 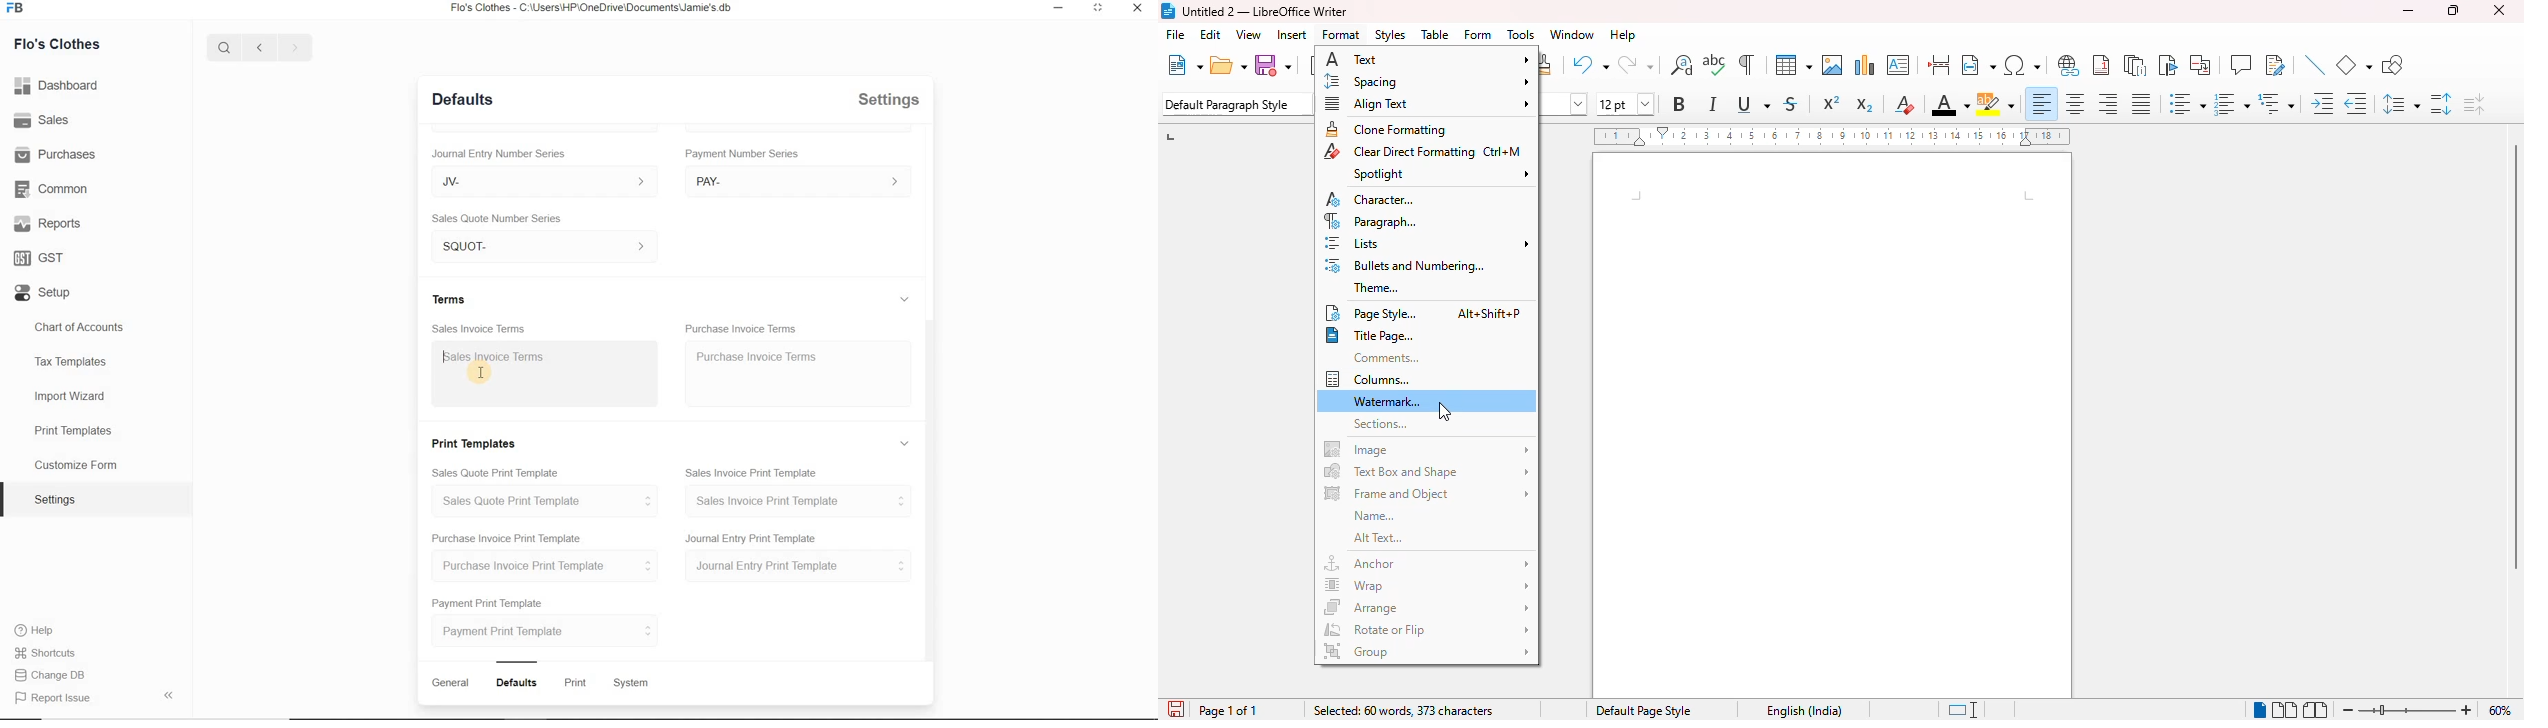 I want to click on lists, so click(x=1428, y=243).